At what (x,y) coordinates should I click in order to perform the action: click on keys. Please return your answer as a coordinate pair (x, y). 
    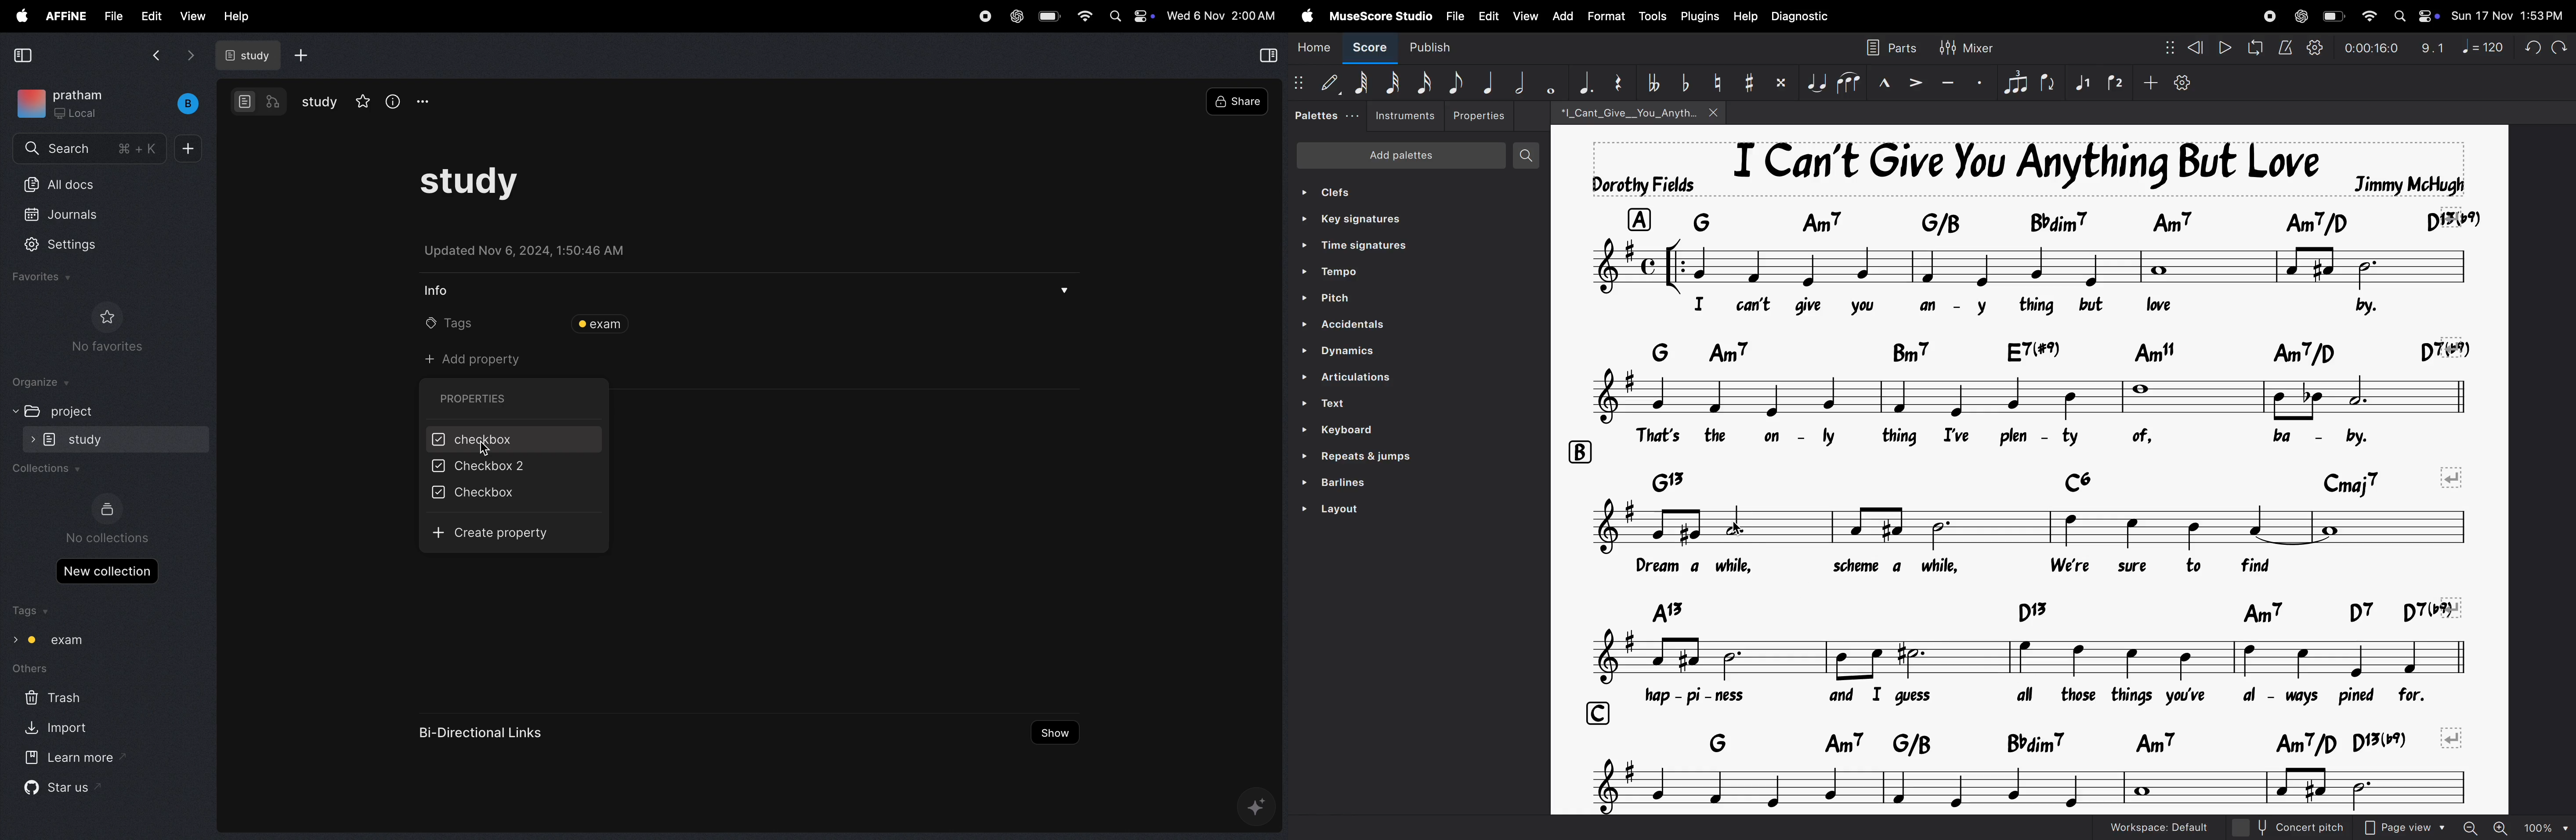
    Looking at the image, I should click on (2045, 612).